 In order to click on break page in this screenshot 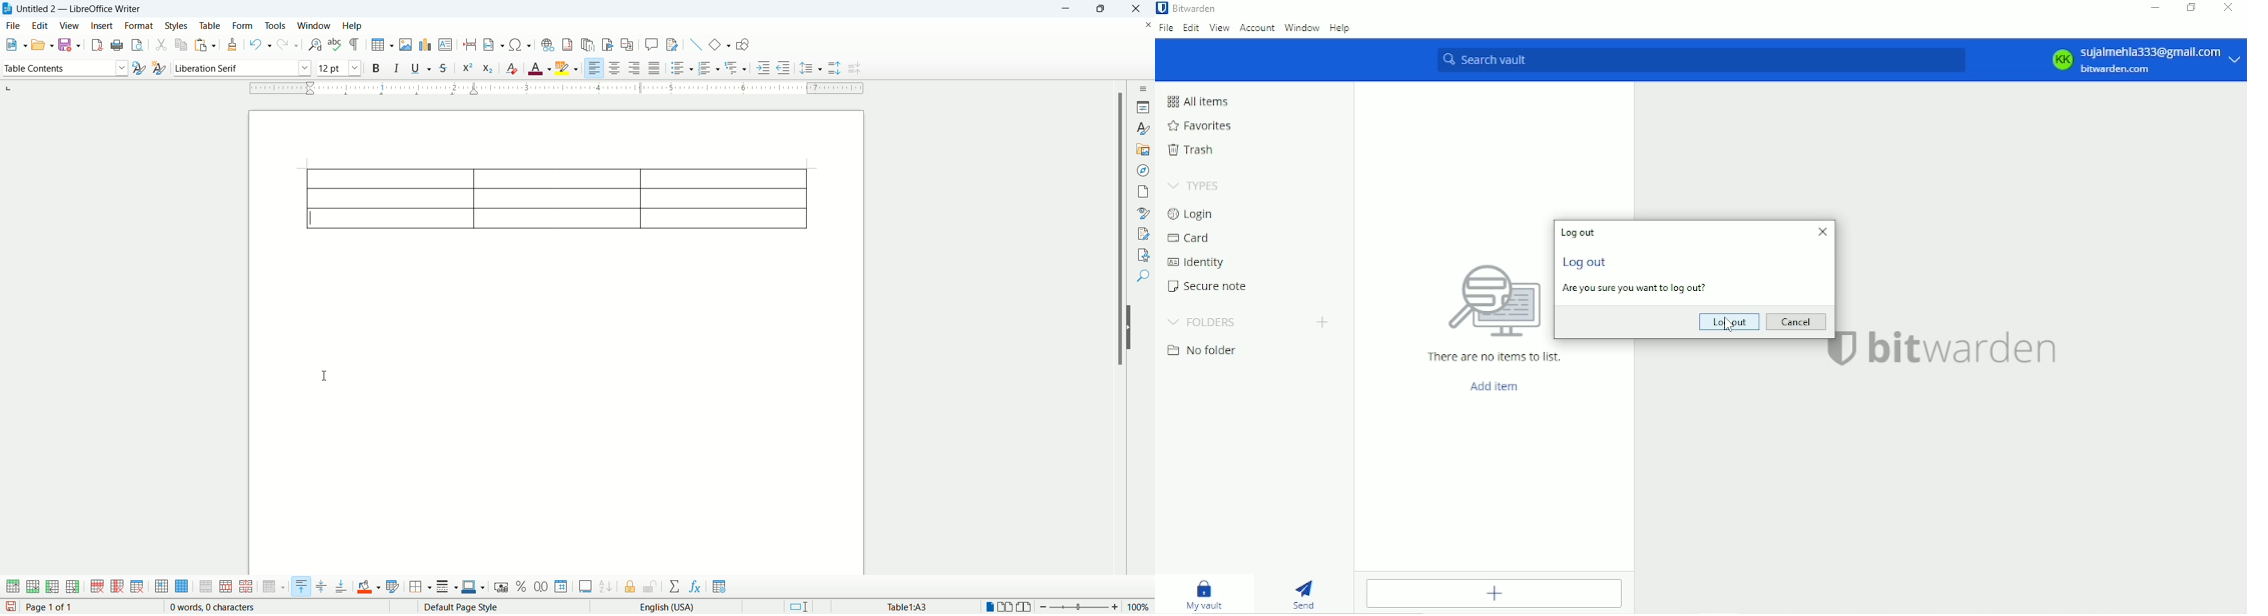, I will do `click(468, 42)`.